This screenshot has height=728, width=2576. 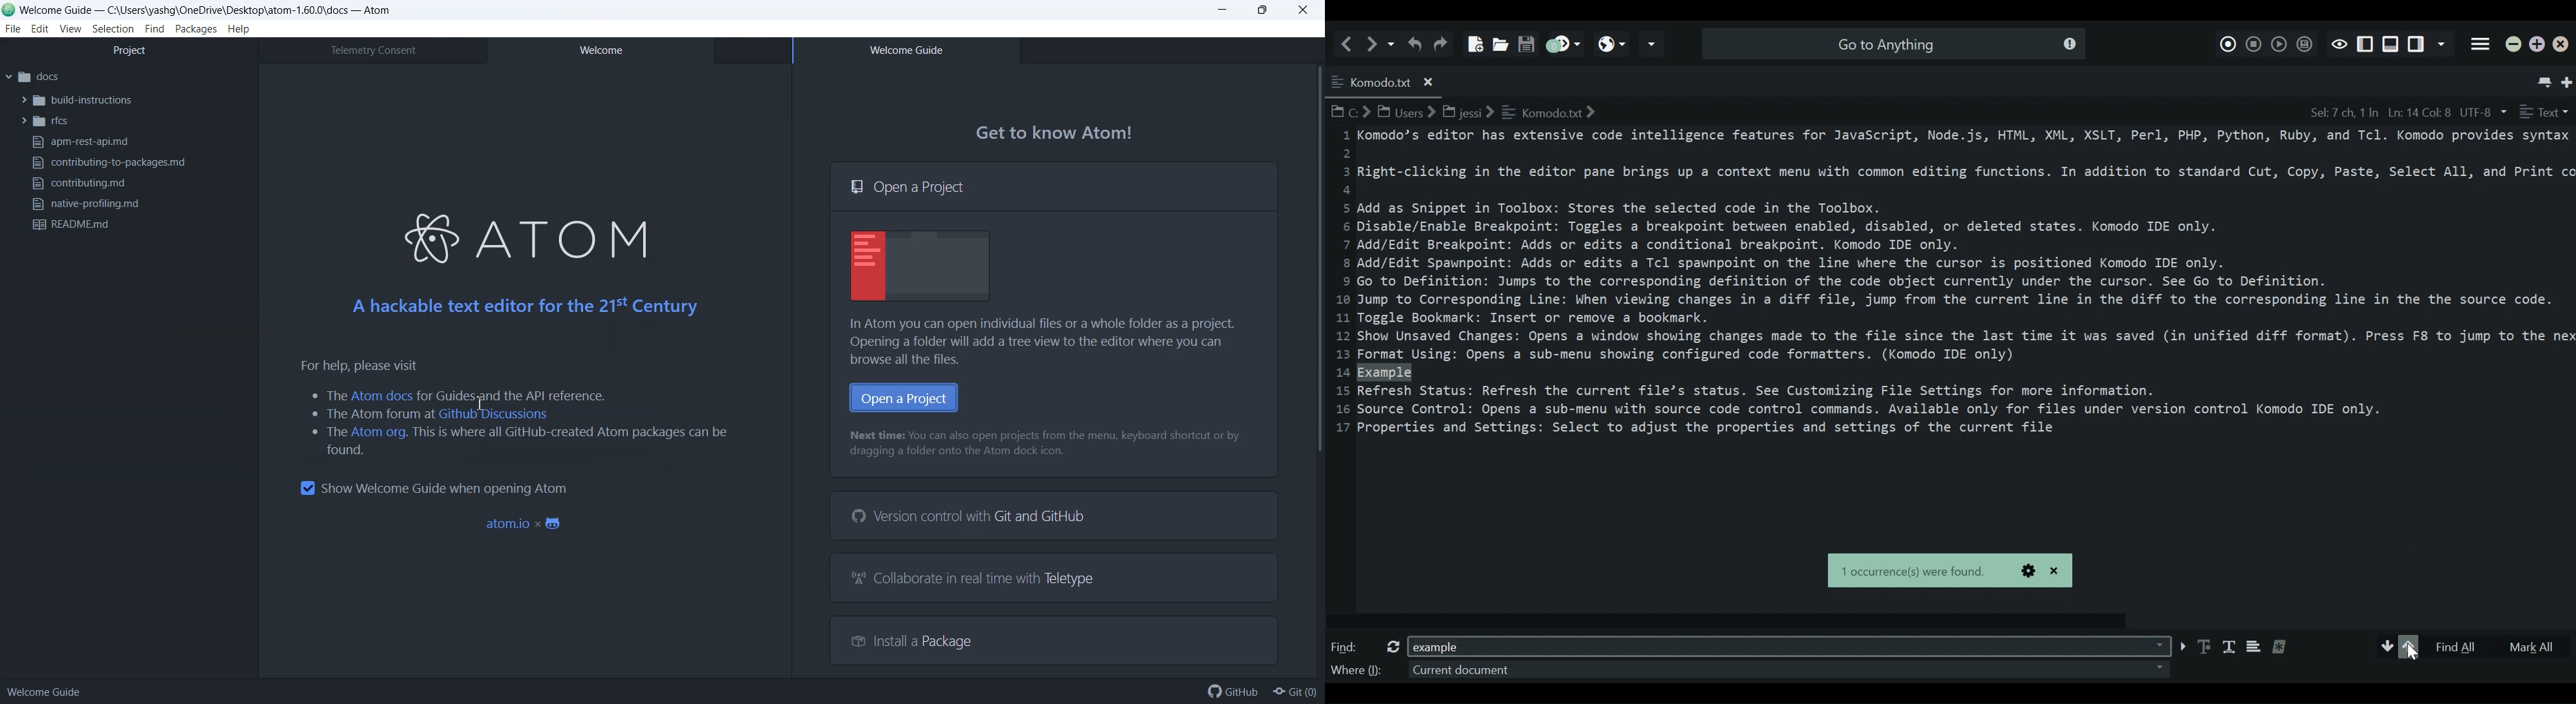 What do you see at coordinates (1314, 369) in the screenshot?
I see `Vertical Scrollbar` at bounding box center [1314, 369].